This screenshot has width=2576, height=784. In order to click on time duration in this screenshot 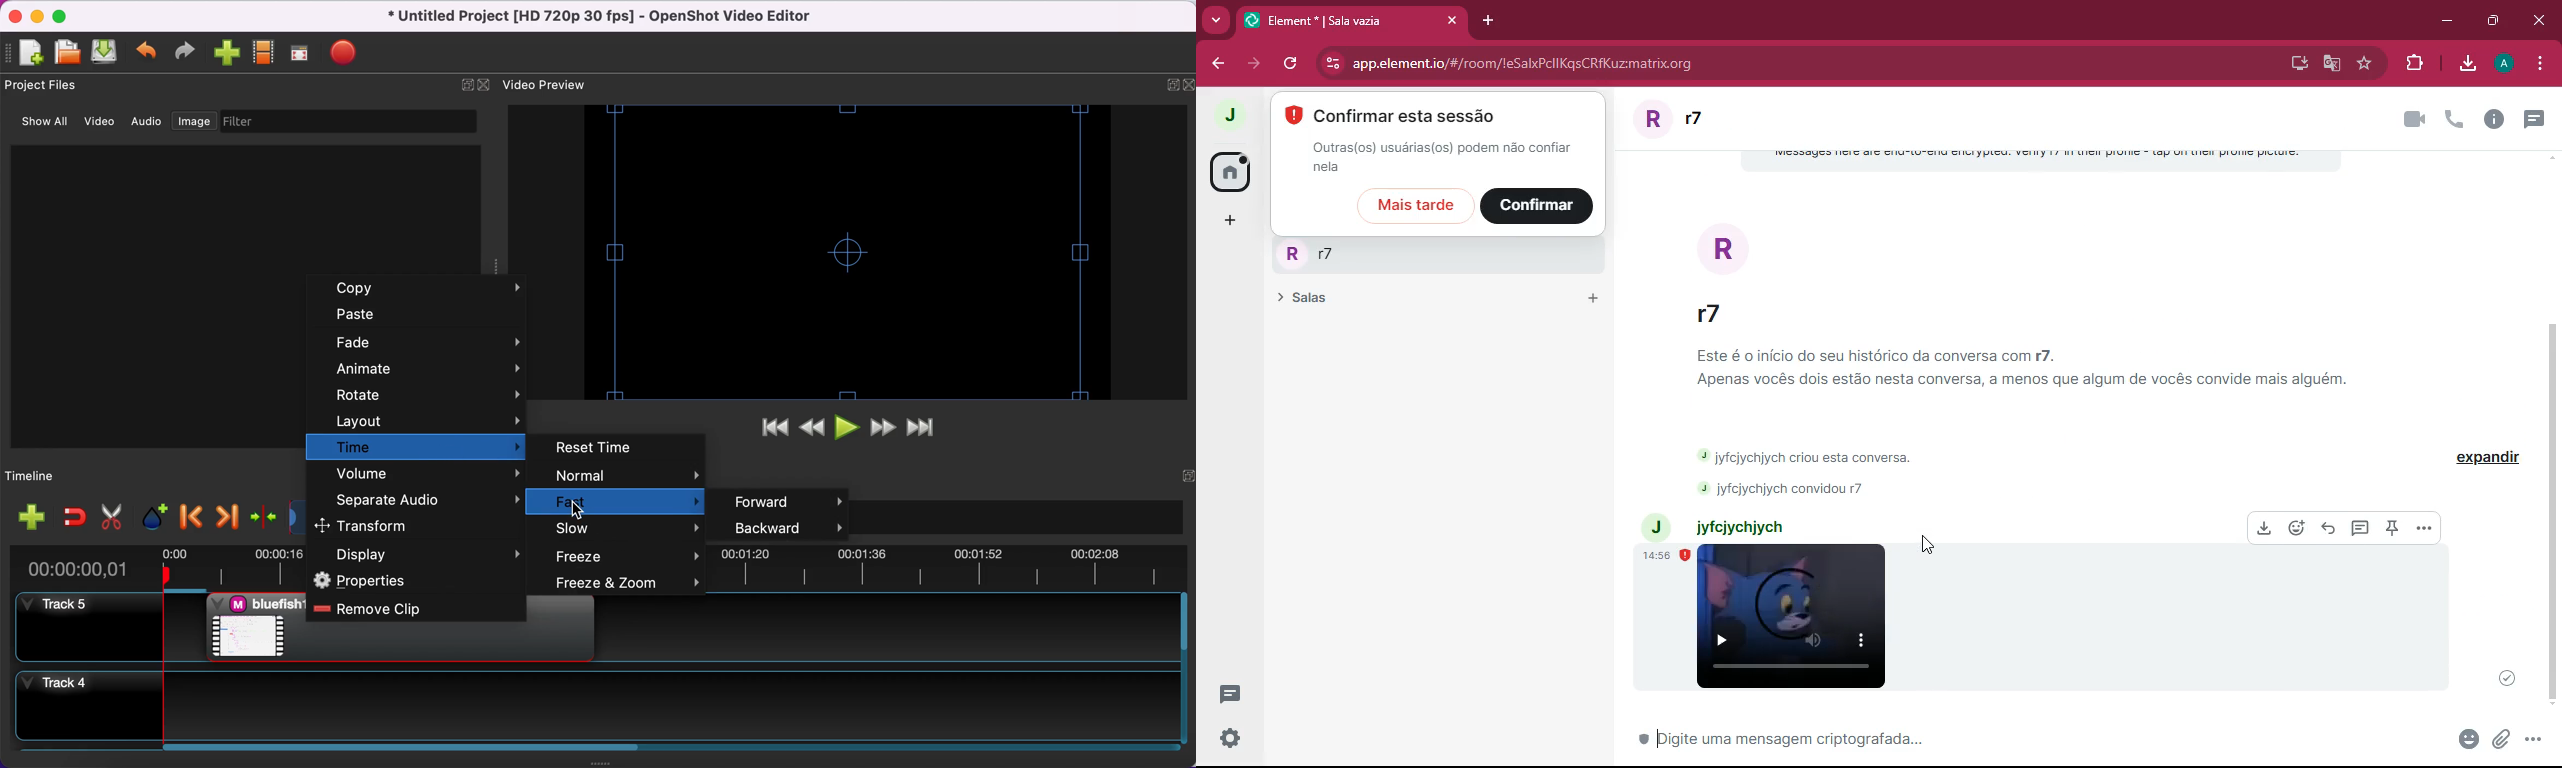, I will do `click(88, 565)`.